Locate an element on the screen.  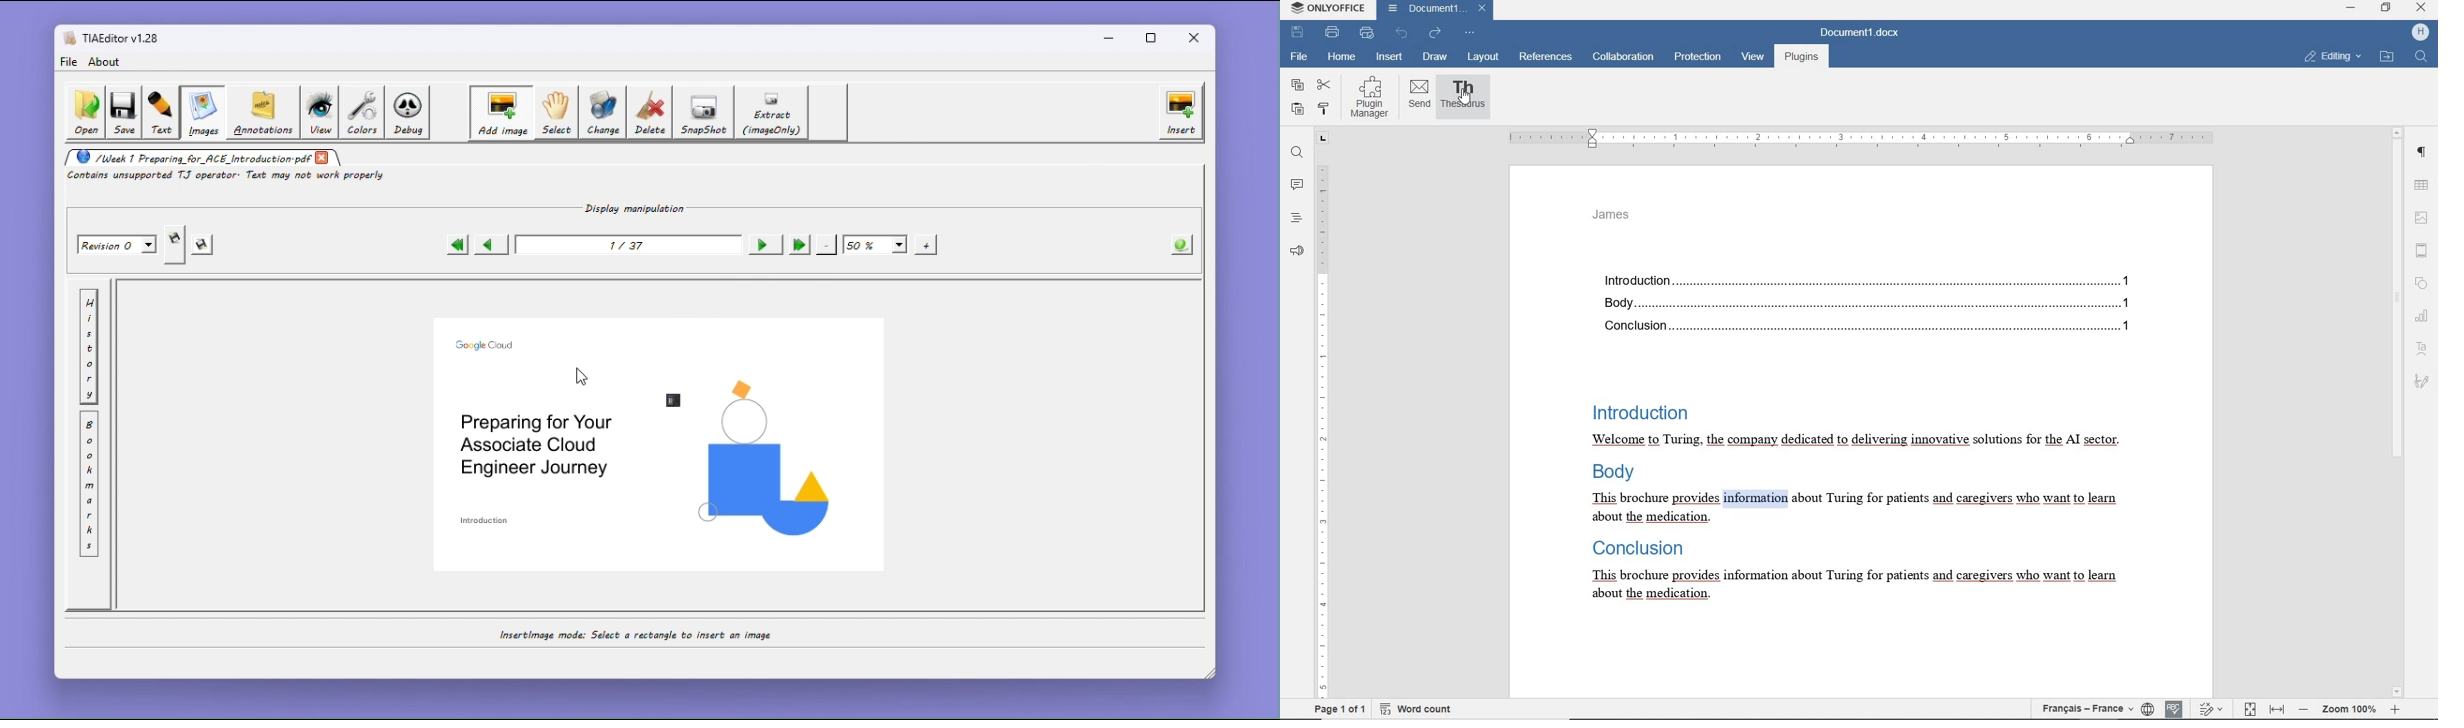
SYSTEM NAME is located at coordinates (1326, 8).